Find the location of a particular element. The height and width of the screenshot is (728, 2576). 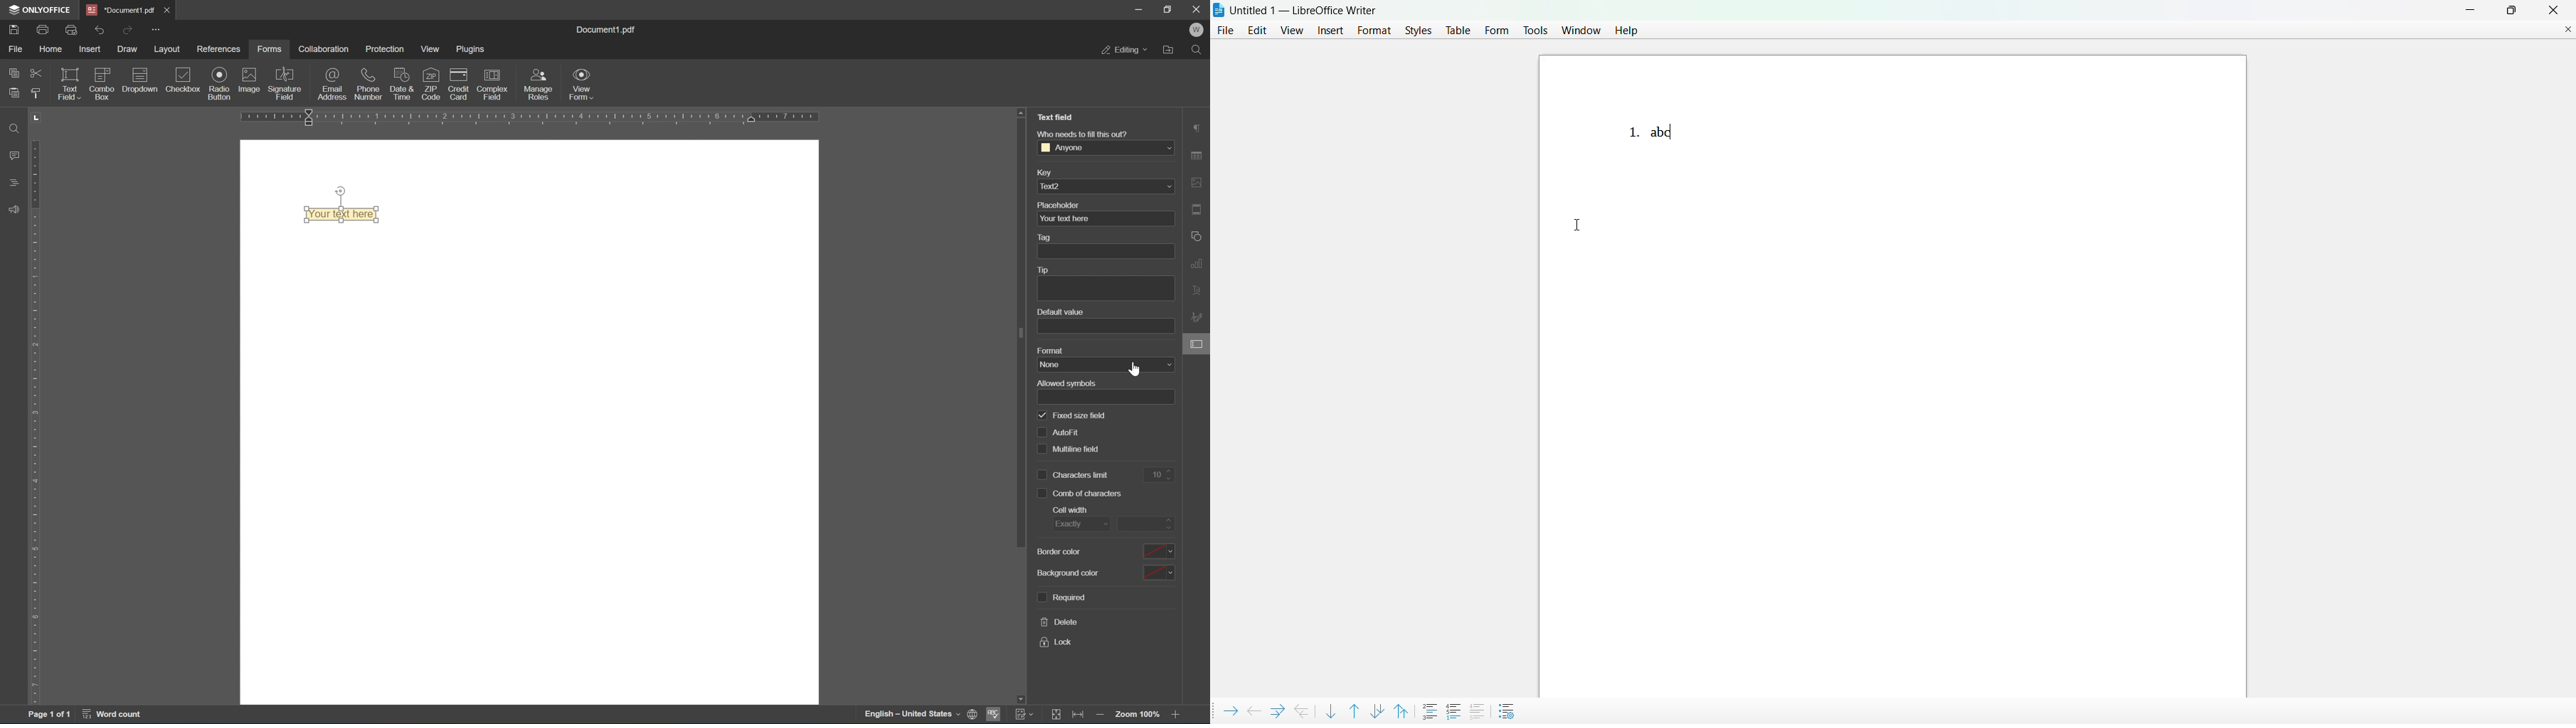

form settings is located at coordinates (1197, 345).